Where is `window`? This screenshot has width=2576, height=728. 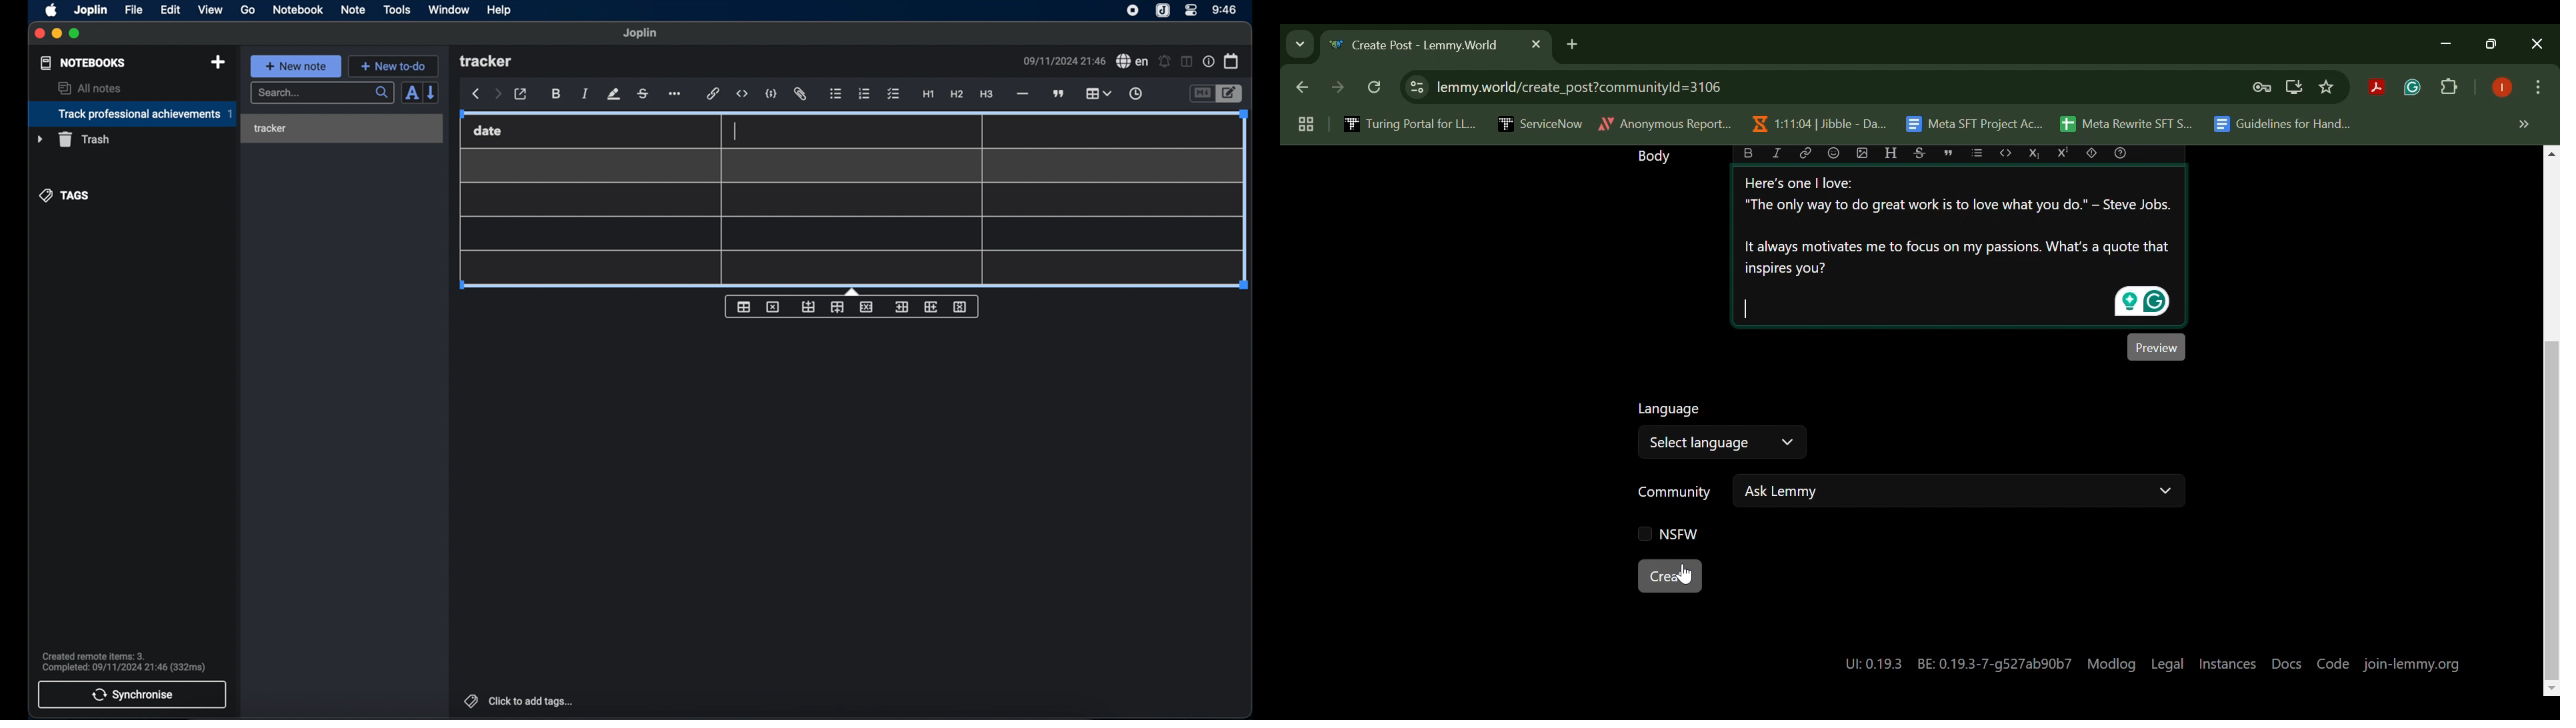 window is located at coordinates (448, 9).